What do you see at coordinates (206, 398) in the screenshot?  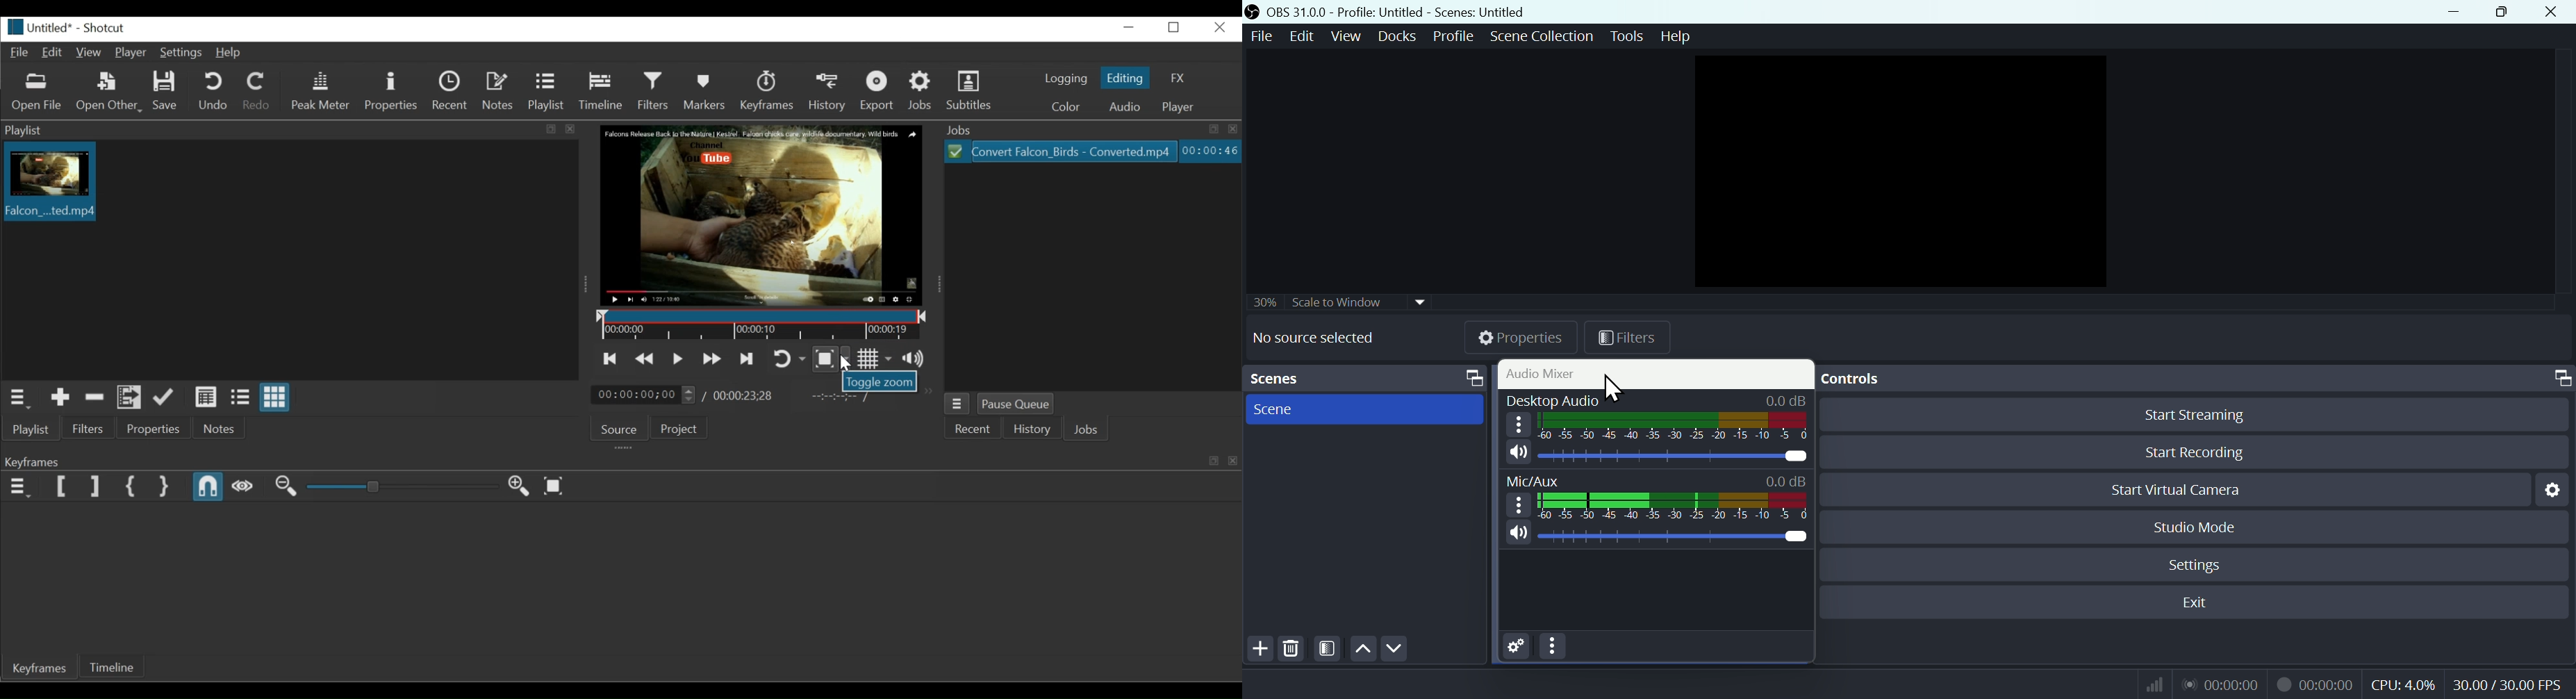 I see `View as details` at bounding box center [206, 398].